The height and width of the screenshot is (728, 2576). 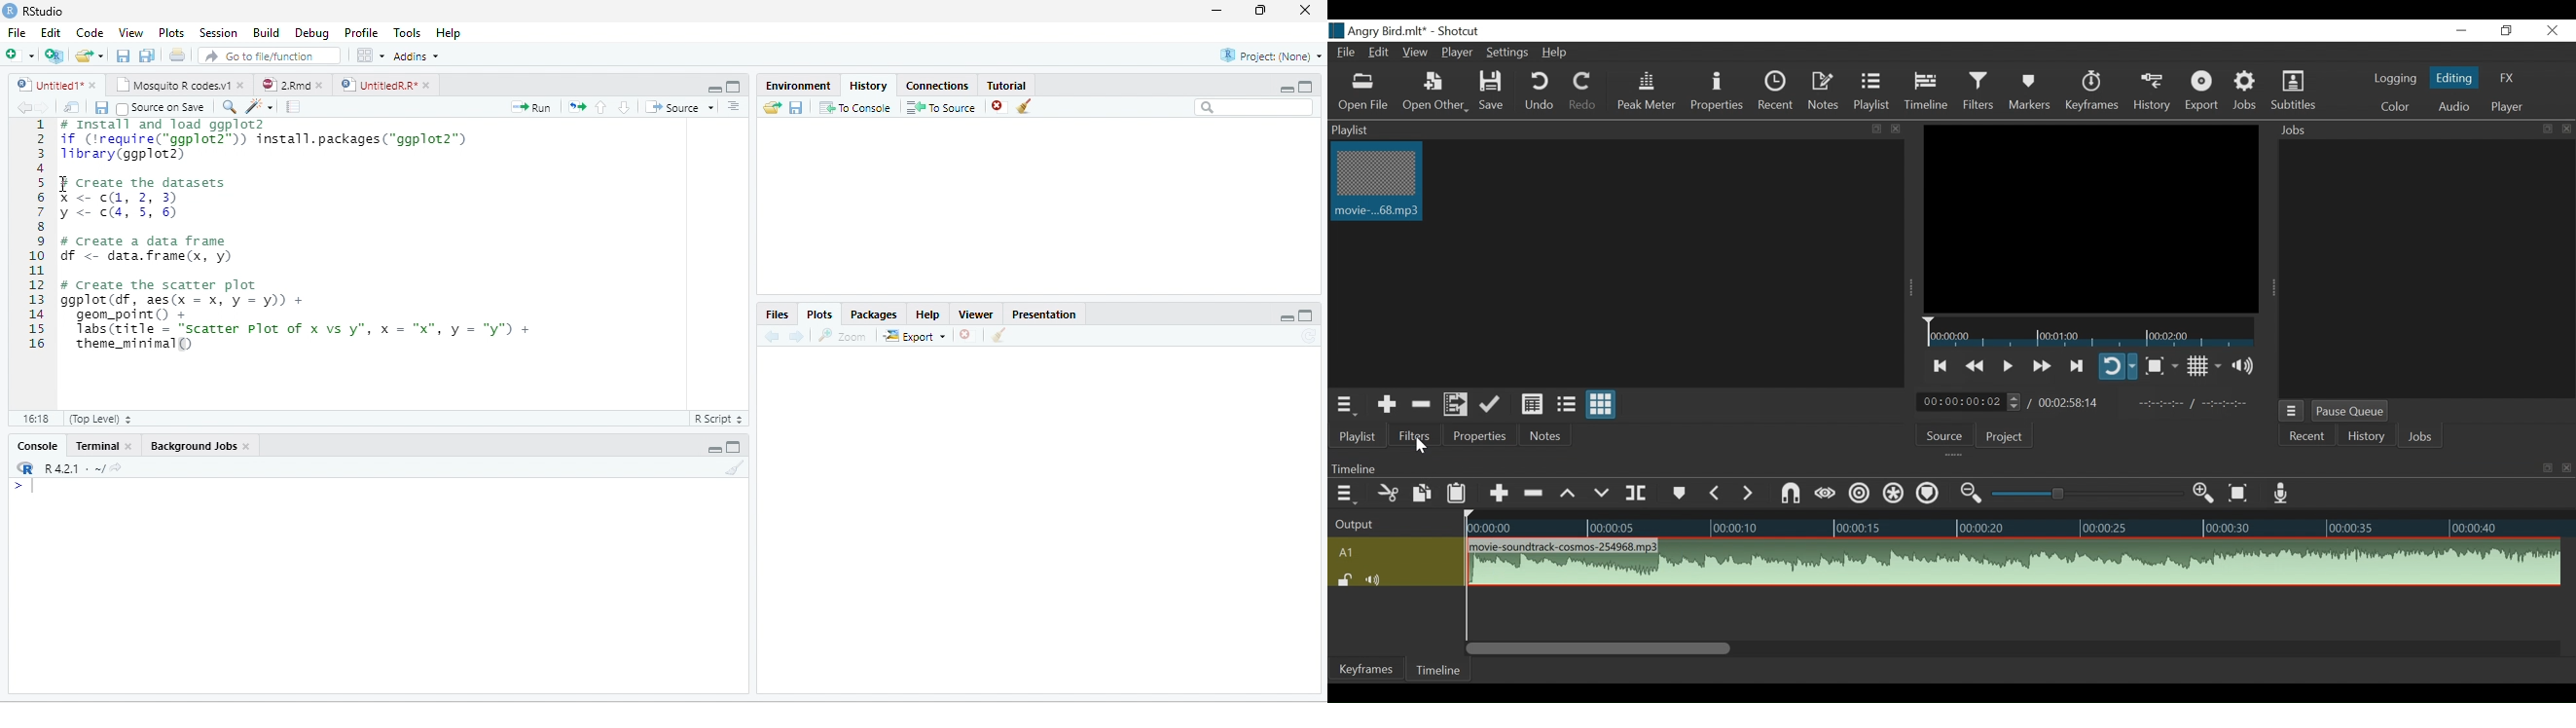 What do you see at coordinates (311, 32) in the screenshot?
I see `Debug` at bounding box center [311, 32].